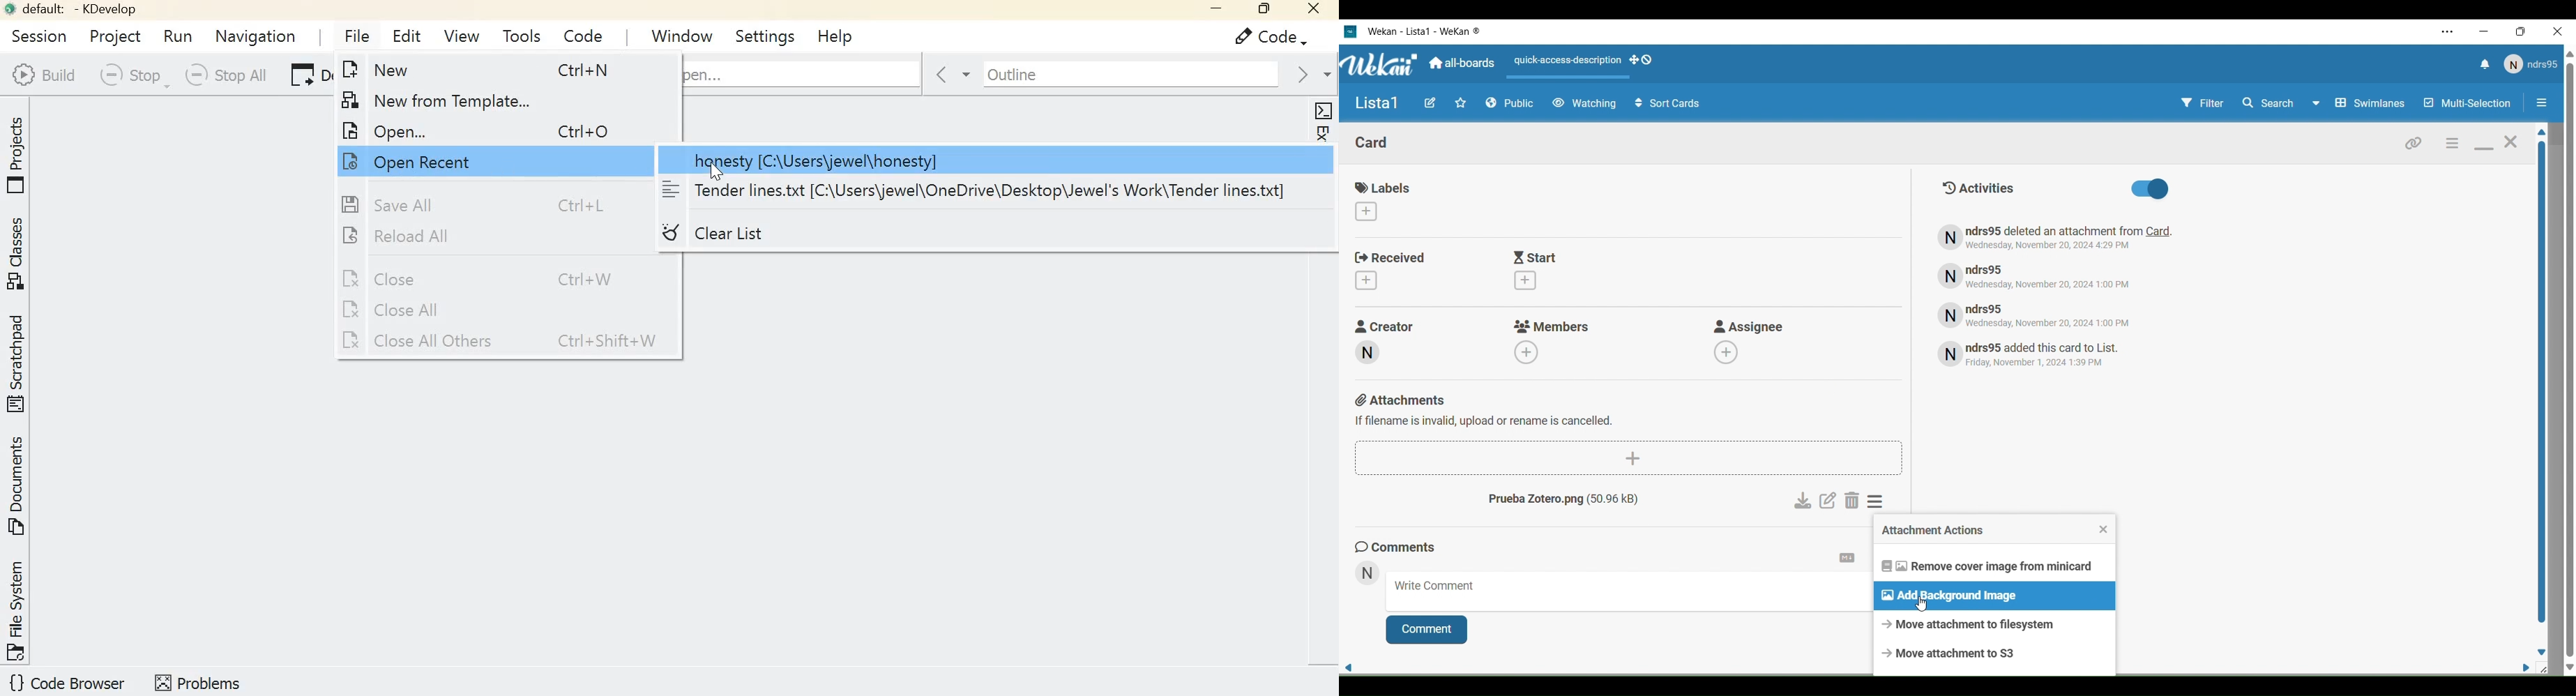 The width and height of the screenshot is (2576, 700). What do you see at coordinates (2561, 32) in the screenshot?
I see `Close` at bounding box center [2561, 32].